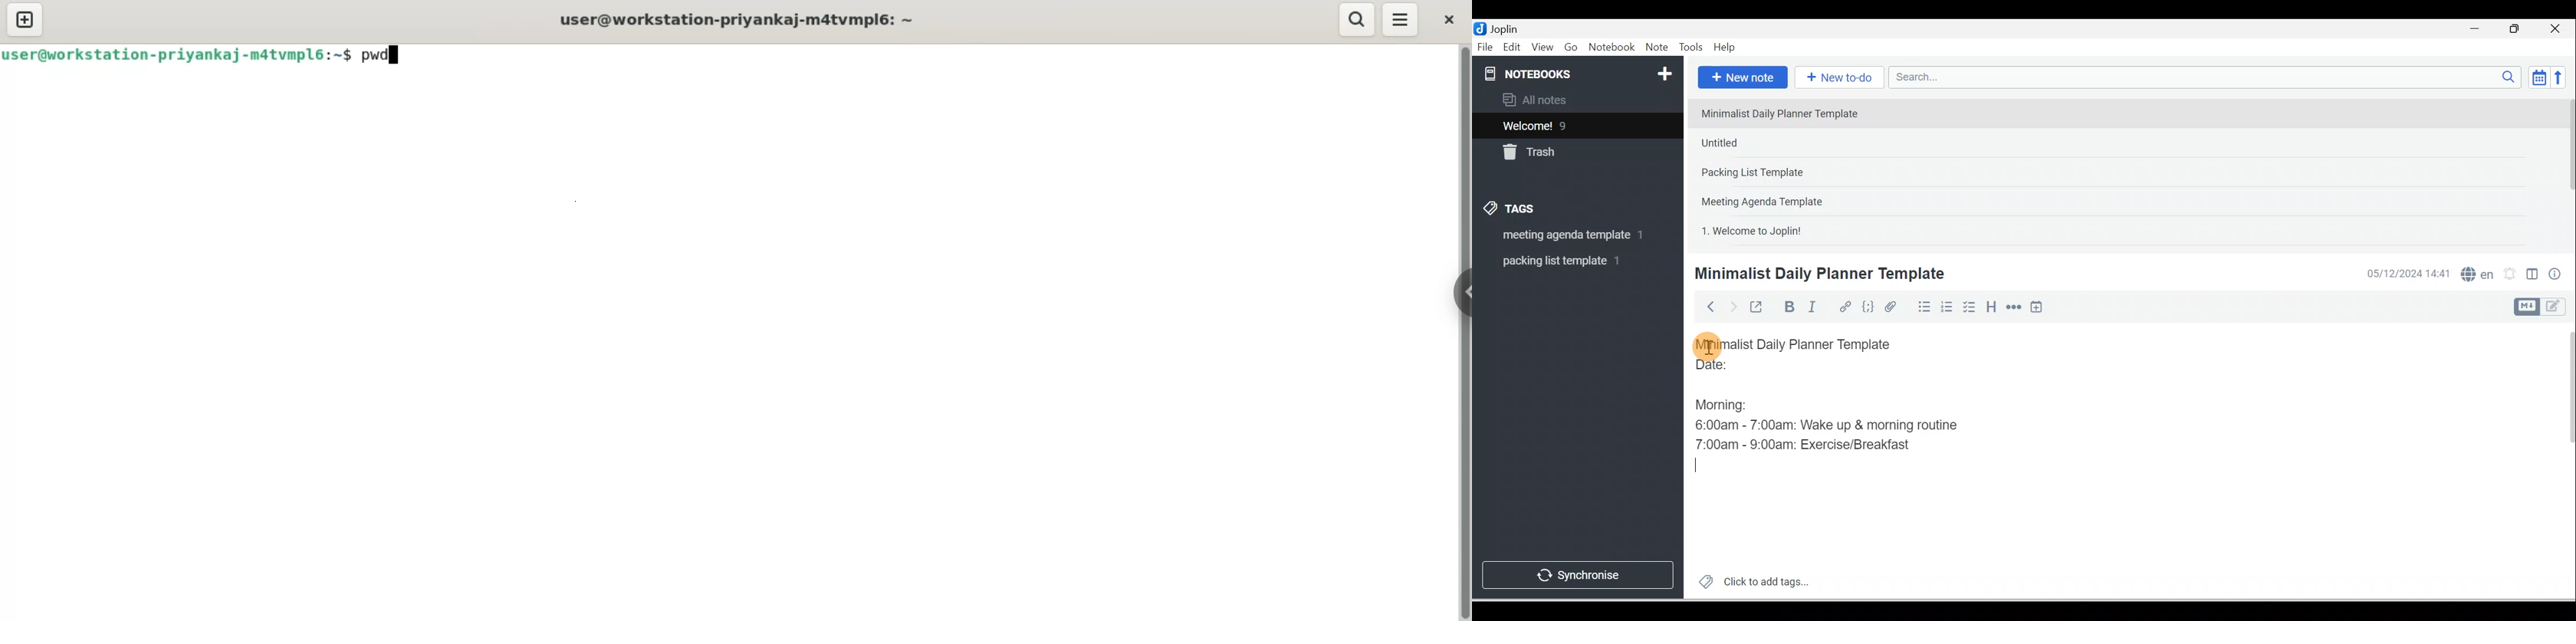 This screenshot has height=644, width=2576. I want to click on Scroll bar, so click(2563, 461).